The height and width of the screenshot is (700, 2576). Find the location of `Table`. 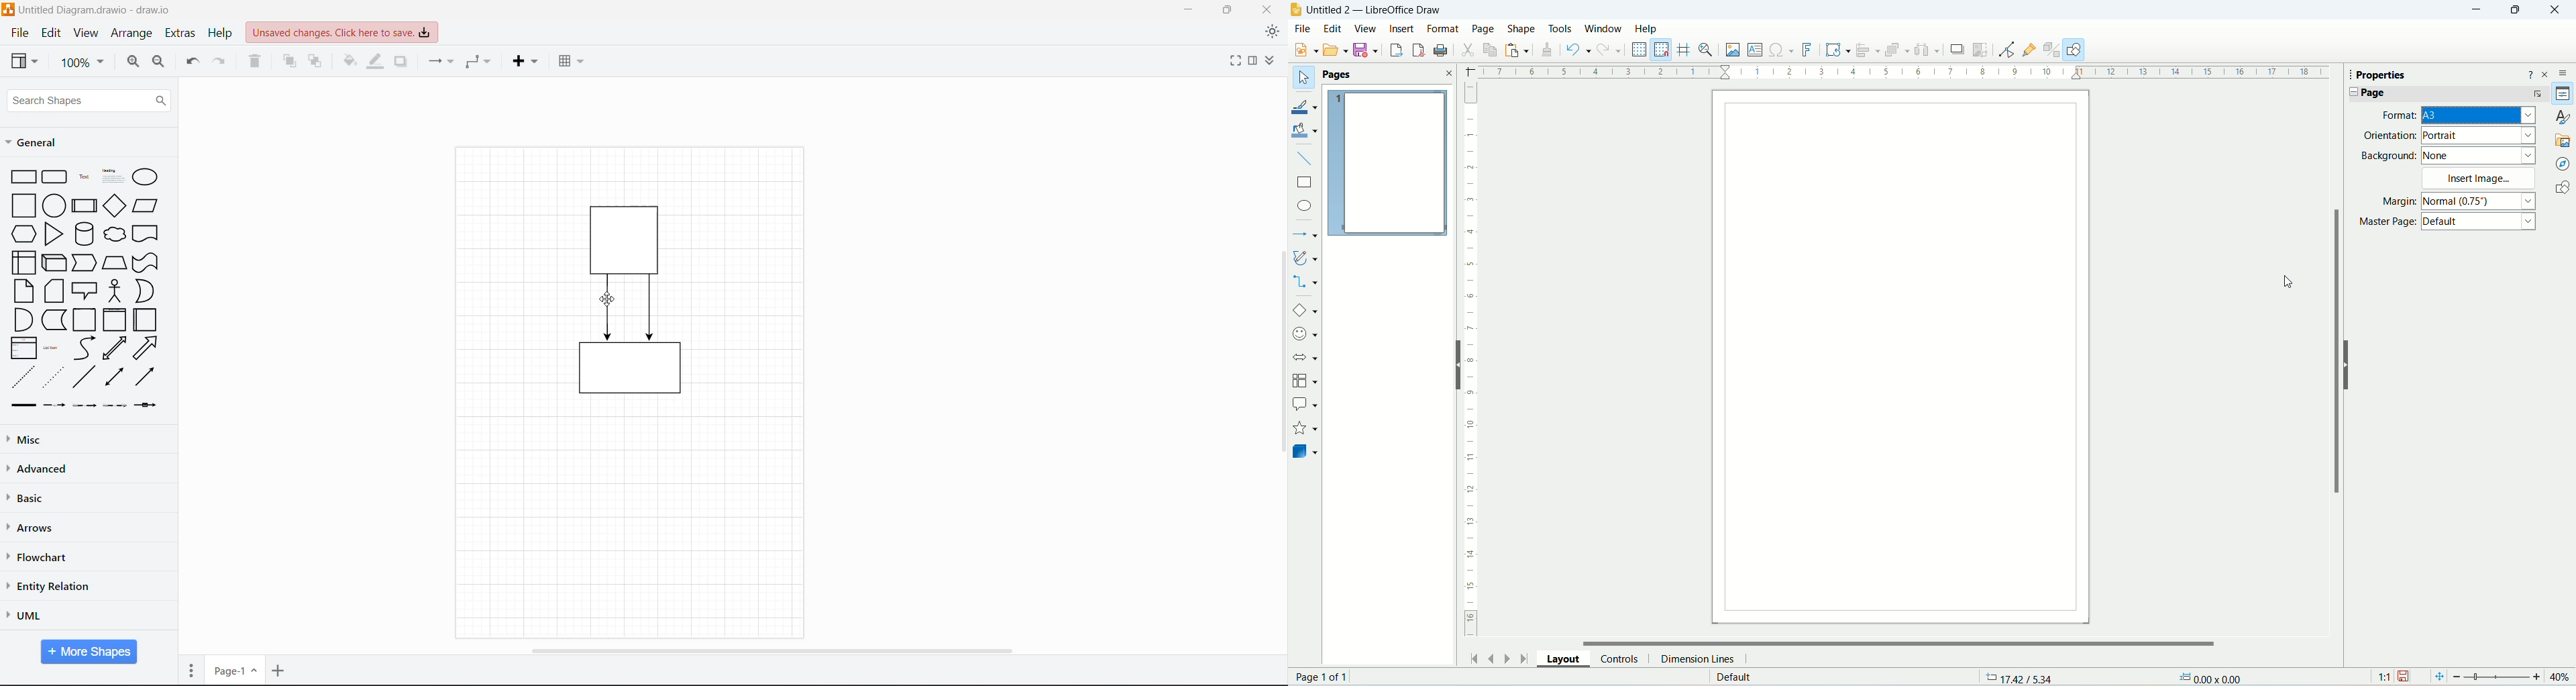

Table is located at coordinates (570, 59).